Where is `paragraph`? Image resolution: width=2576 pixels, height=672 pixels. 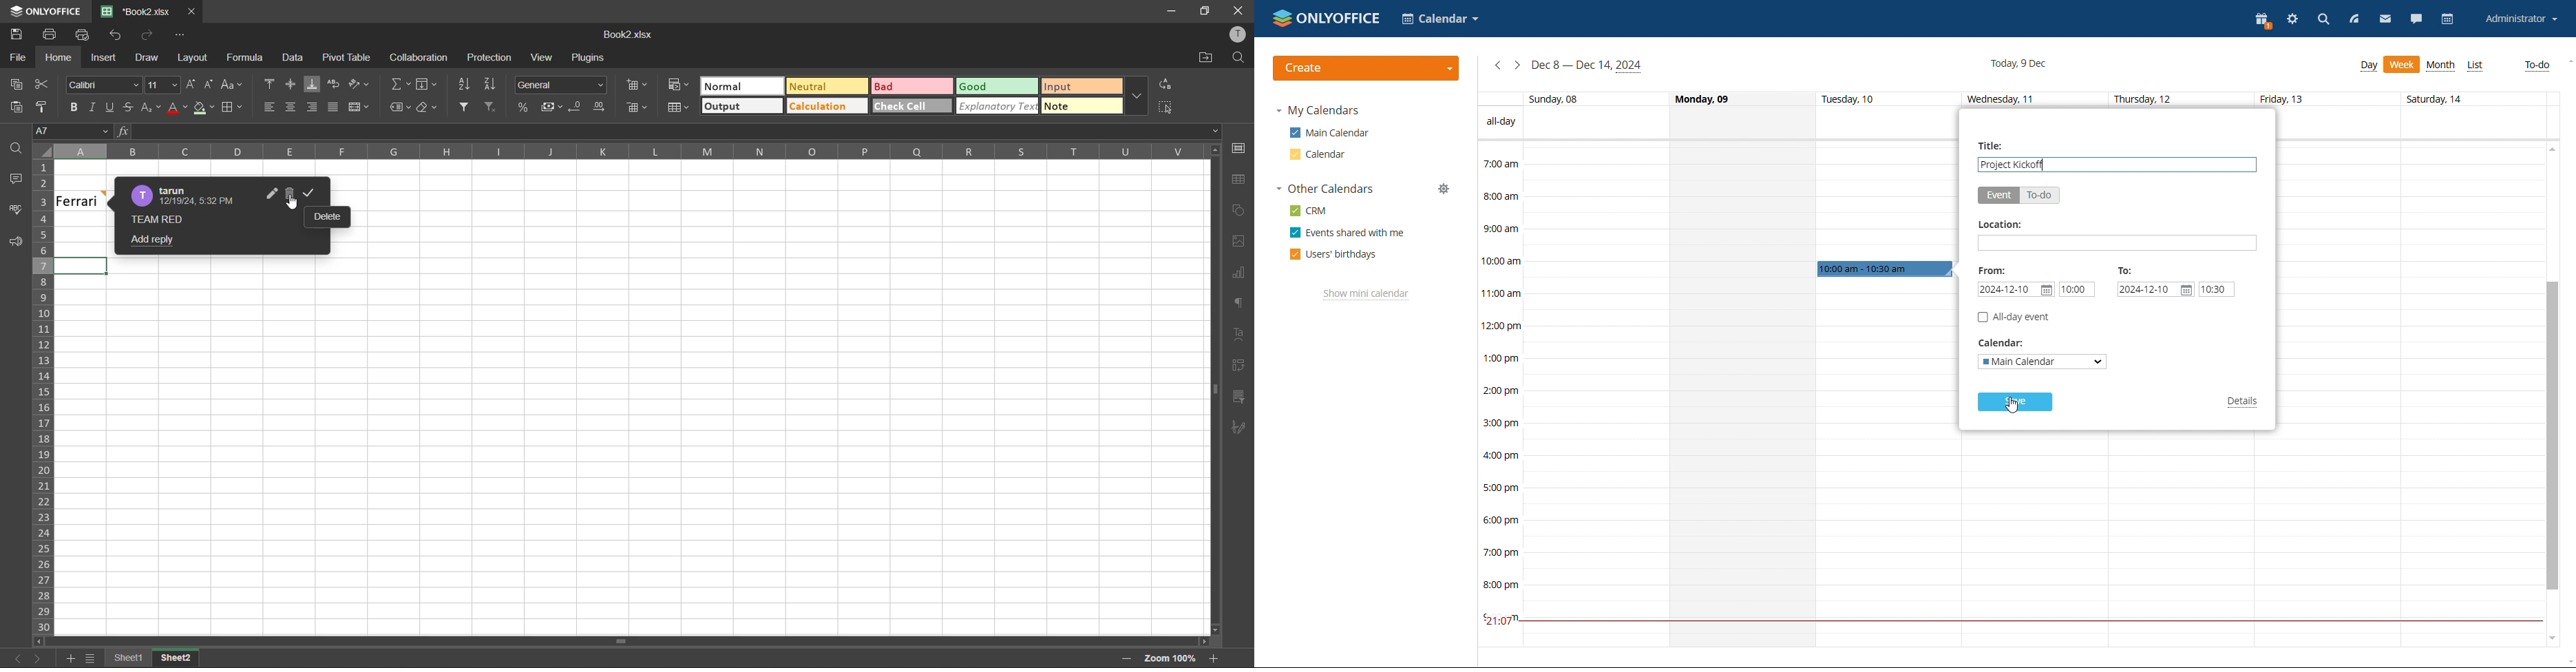 paragraph is located at coordinates (1237, 304).